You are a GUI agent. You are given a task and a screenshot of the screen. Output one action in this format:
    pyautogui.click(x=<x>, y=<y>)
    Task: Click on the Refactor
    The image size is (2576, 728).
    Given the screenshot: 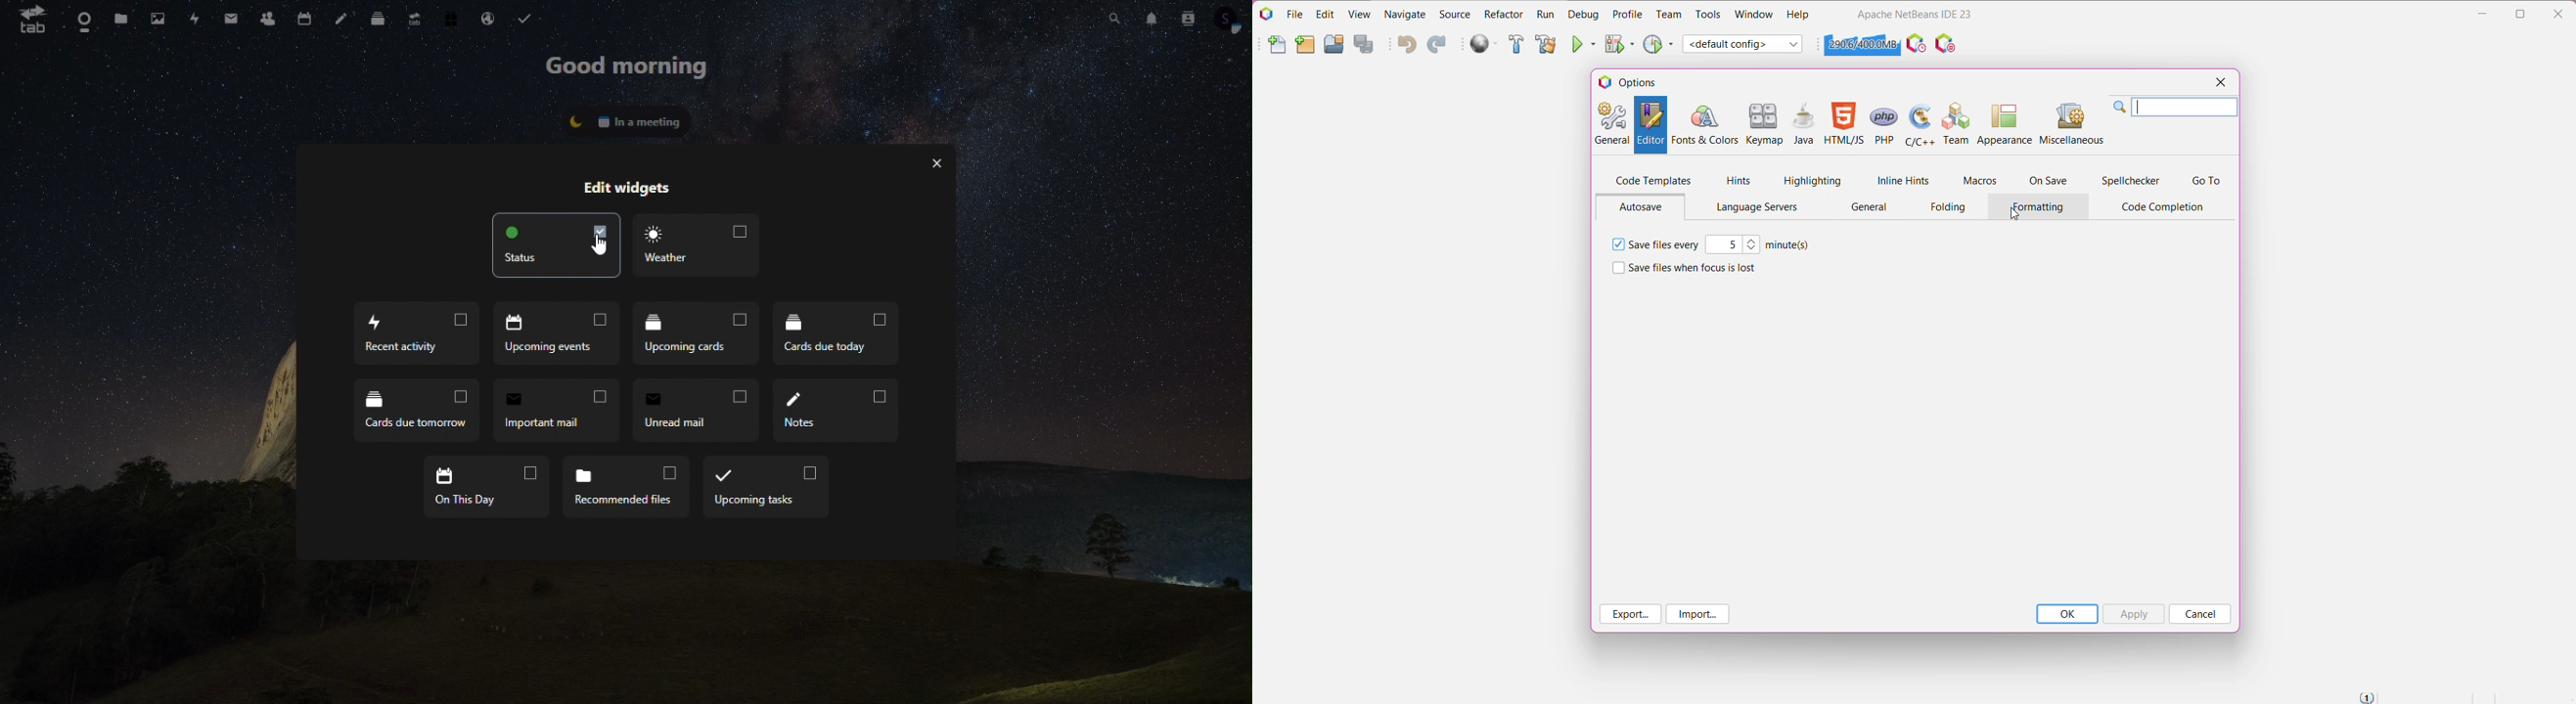 What is the action you would take?
    pyautogui.click(x=1504, y=14)
    